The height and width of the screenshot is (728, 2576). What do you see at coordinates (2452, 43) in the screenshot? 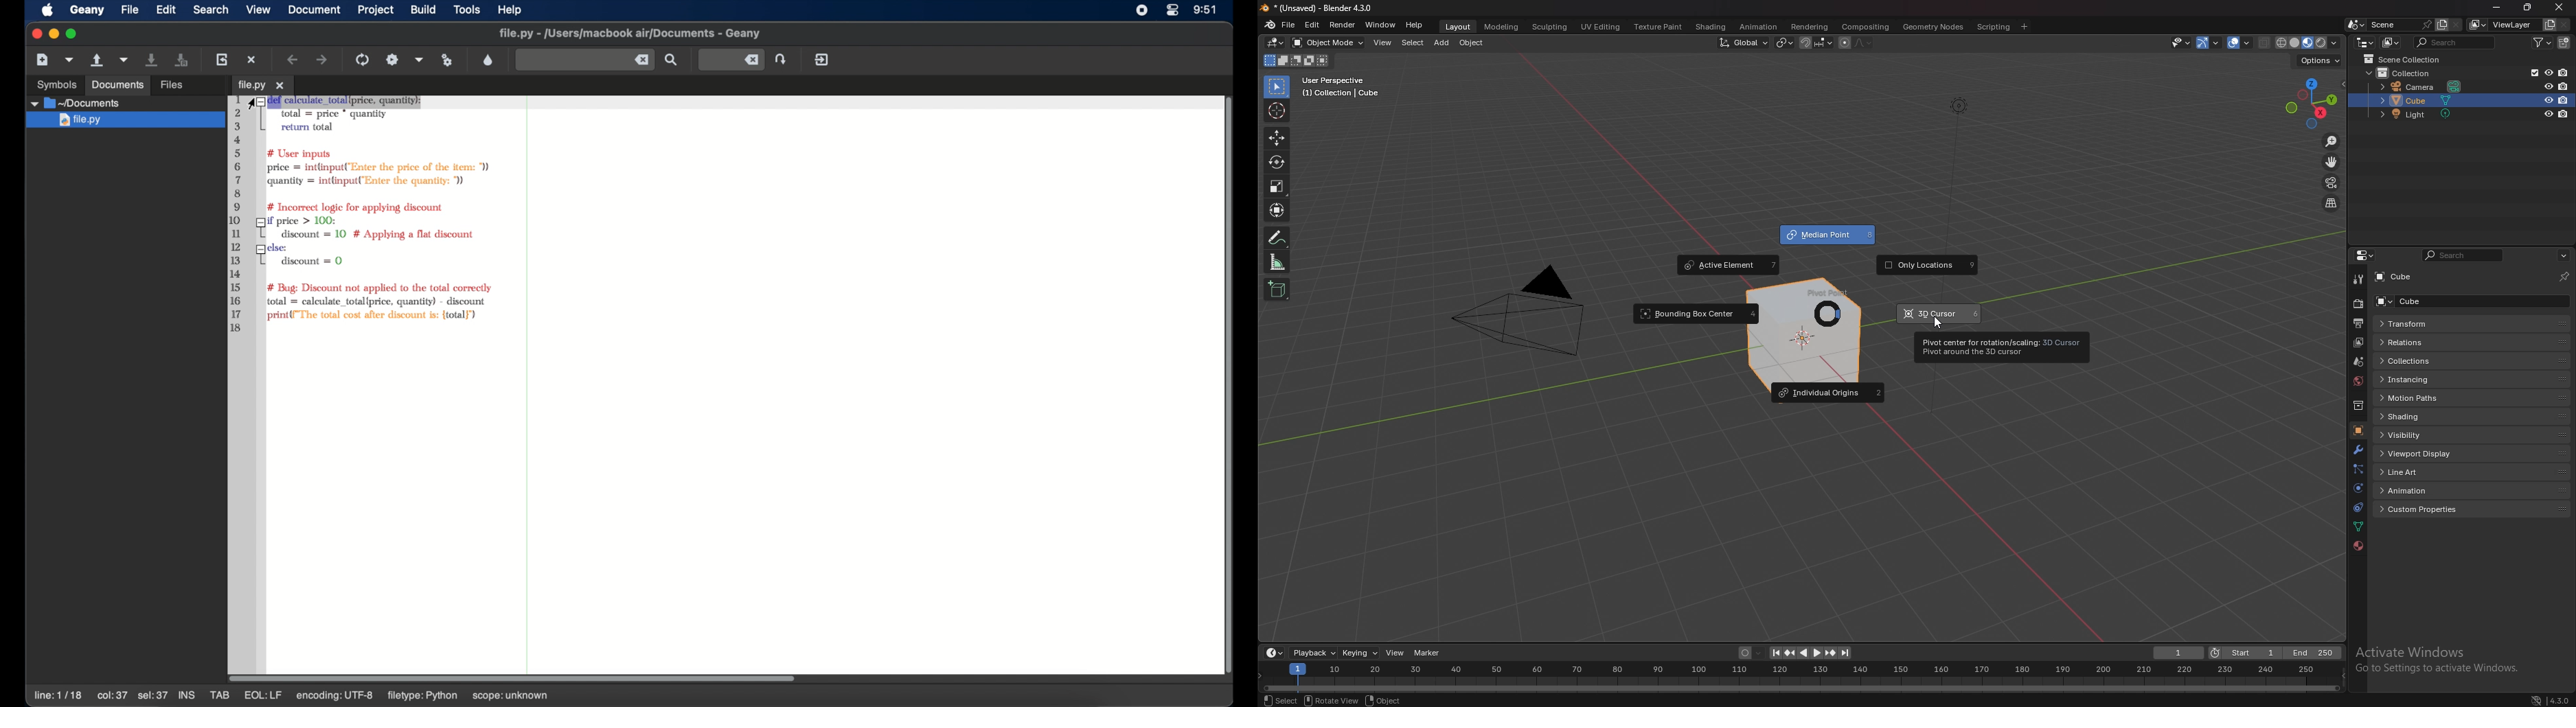
I see `search` at bounding box center [2452, 43].